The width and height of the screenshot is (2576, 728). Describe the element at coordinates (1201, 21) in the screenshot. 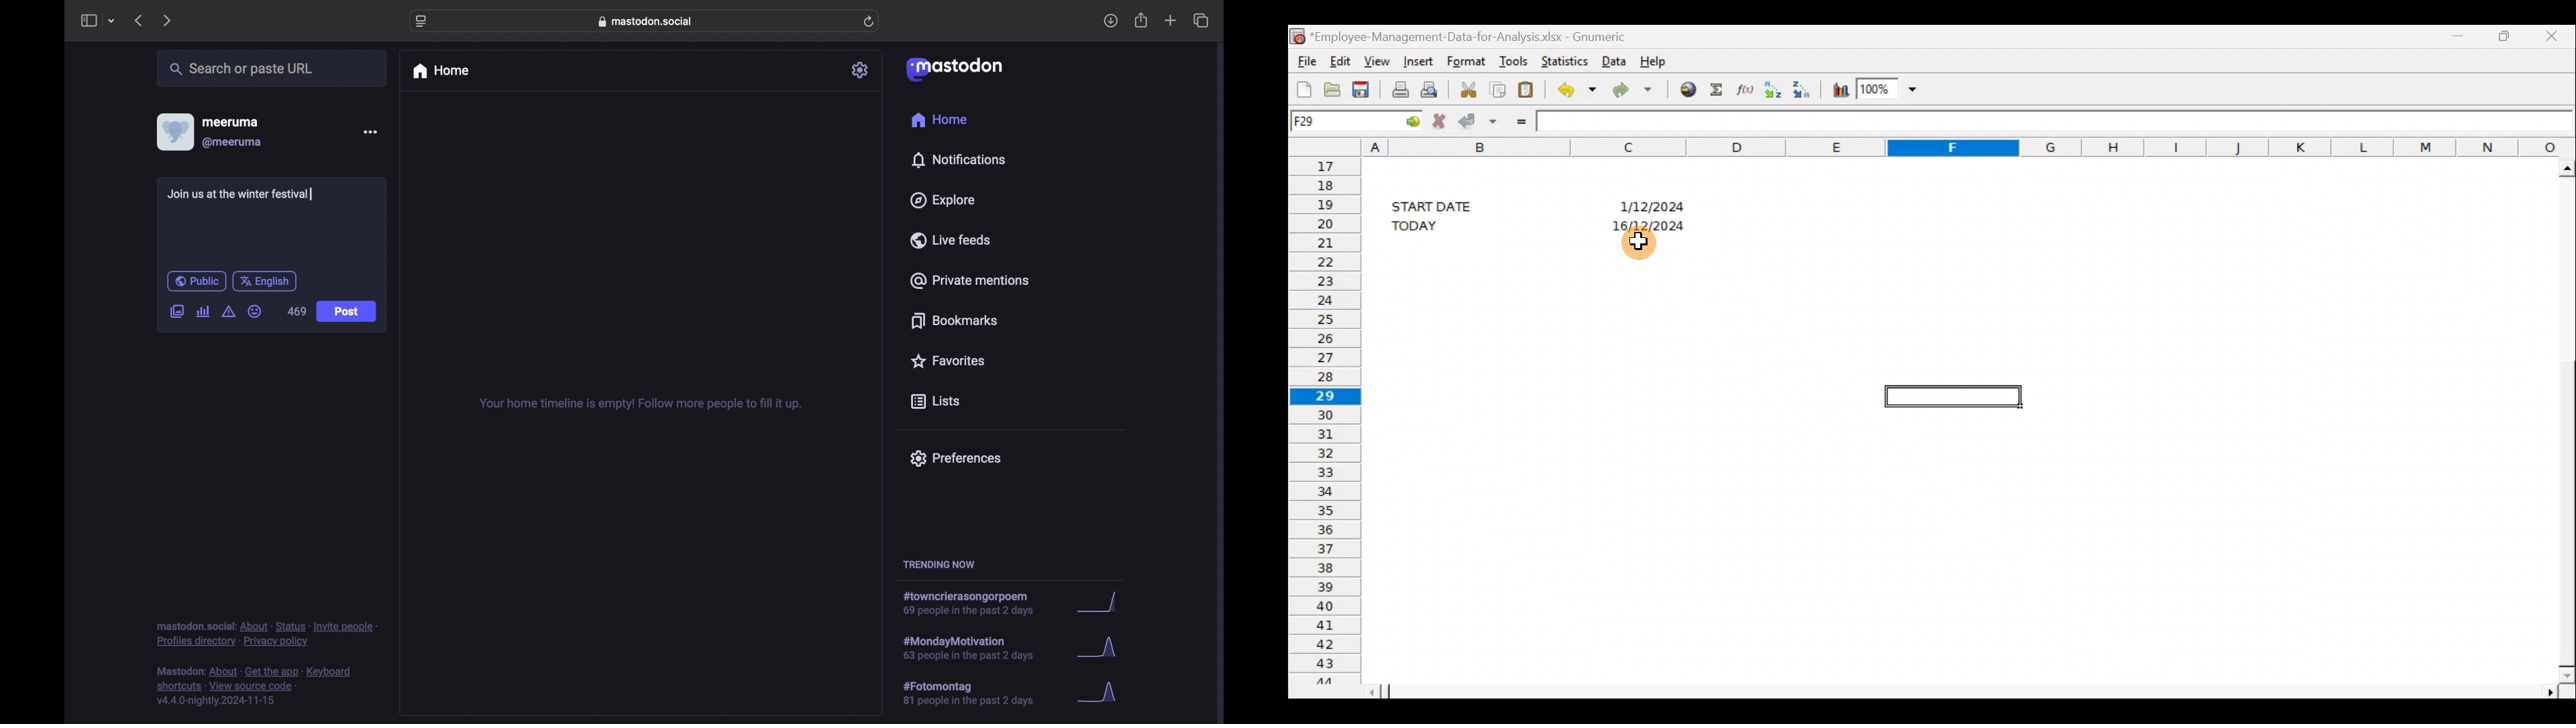

I see `show tab overview` at that location.